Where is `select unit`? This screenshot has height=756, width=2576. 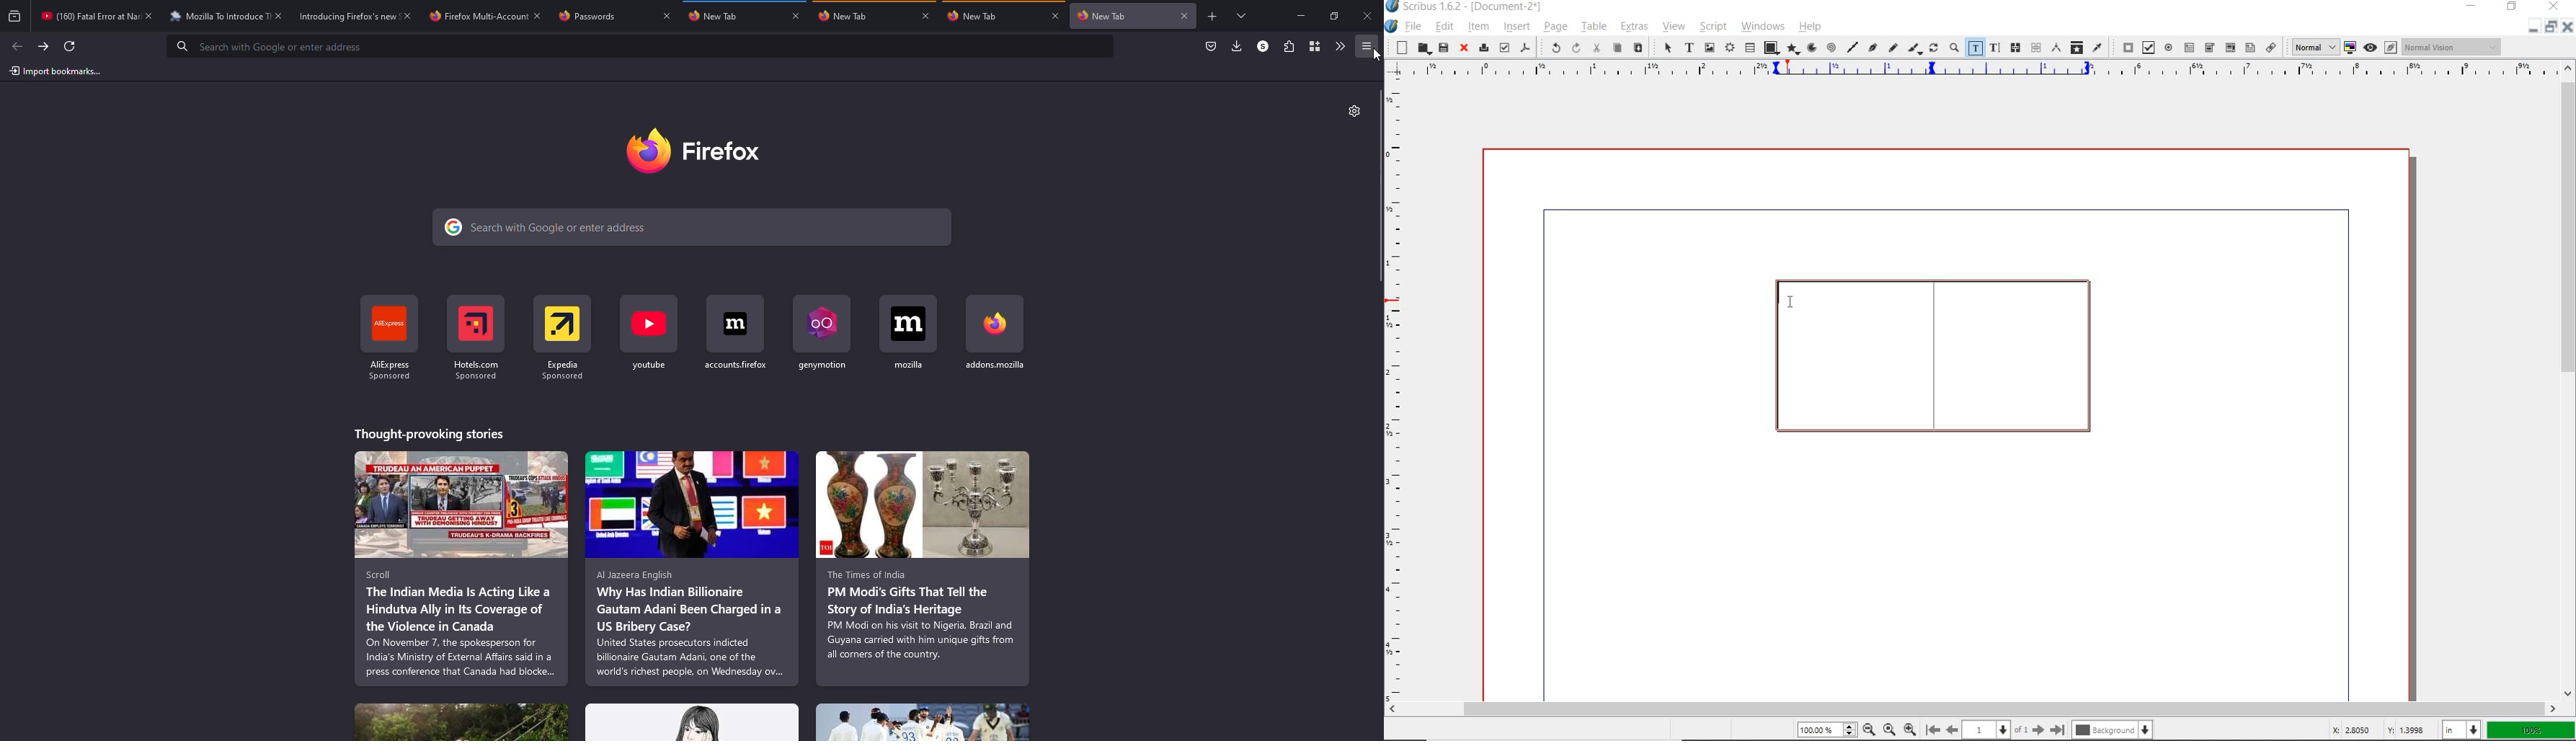 select unit is located at coordinates (2460, 729).